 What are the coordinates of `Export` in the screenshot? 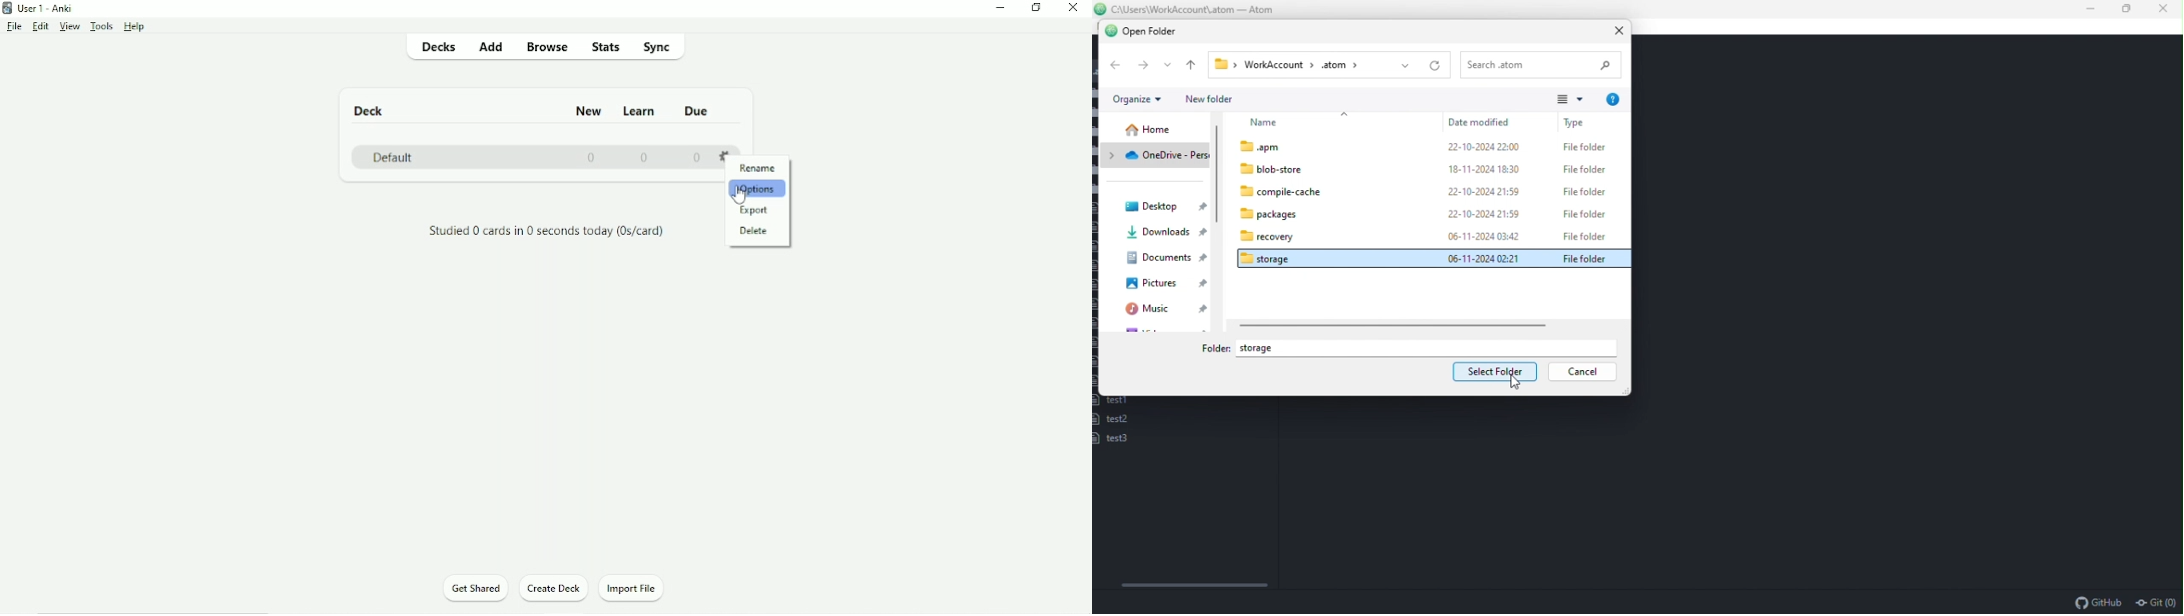 It's located at (754, 210).